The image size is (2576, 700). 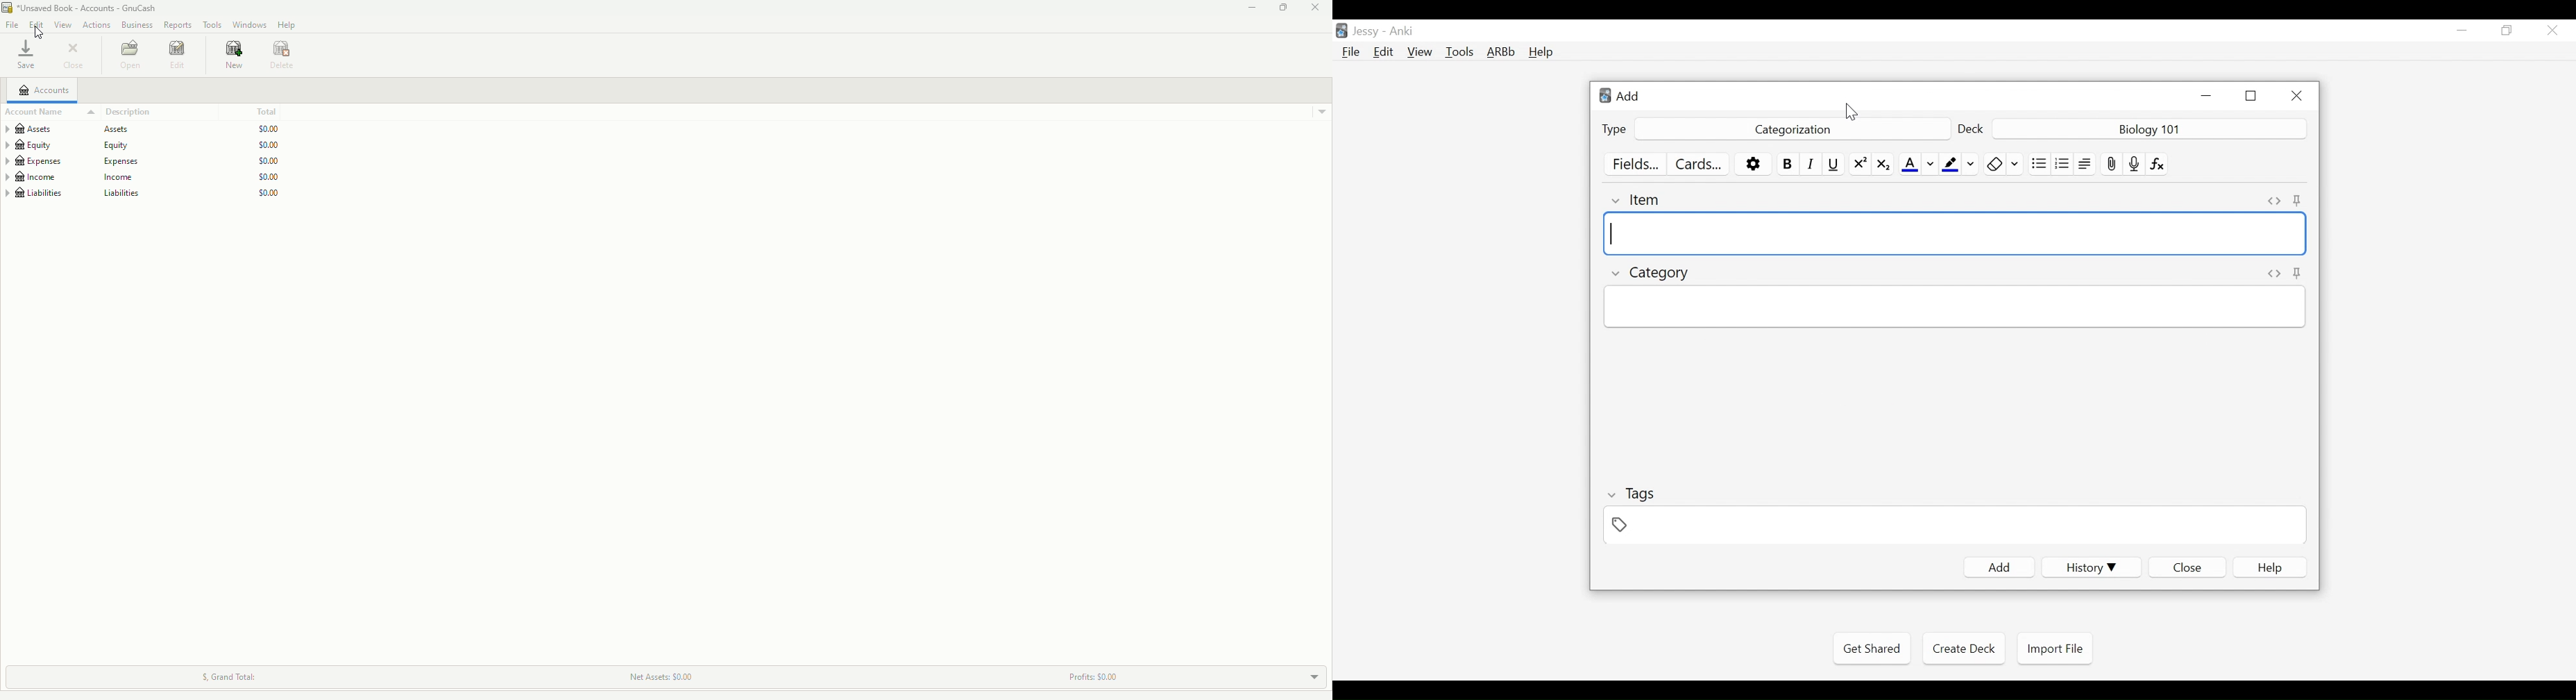 What do you see at coordinates (1614, 130) in the screenshot?
I see `Type` at bounding box center [1614, 130].